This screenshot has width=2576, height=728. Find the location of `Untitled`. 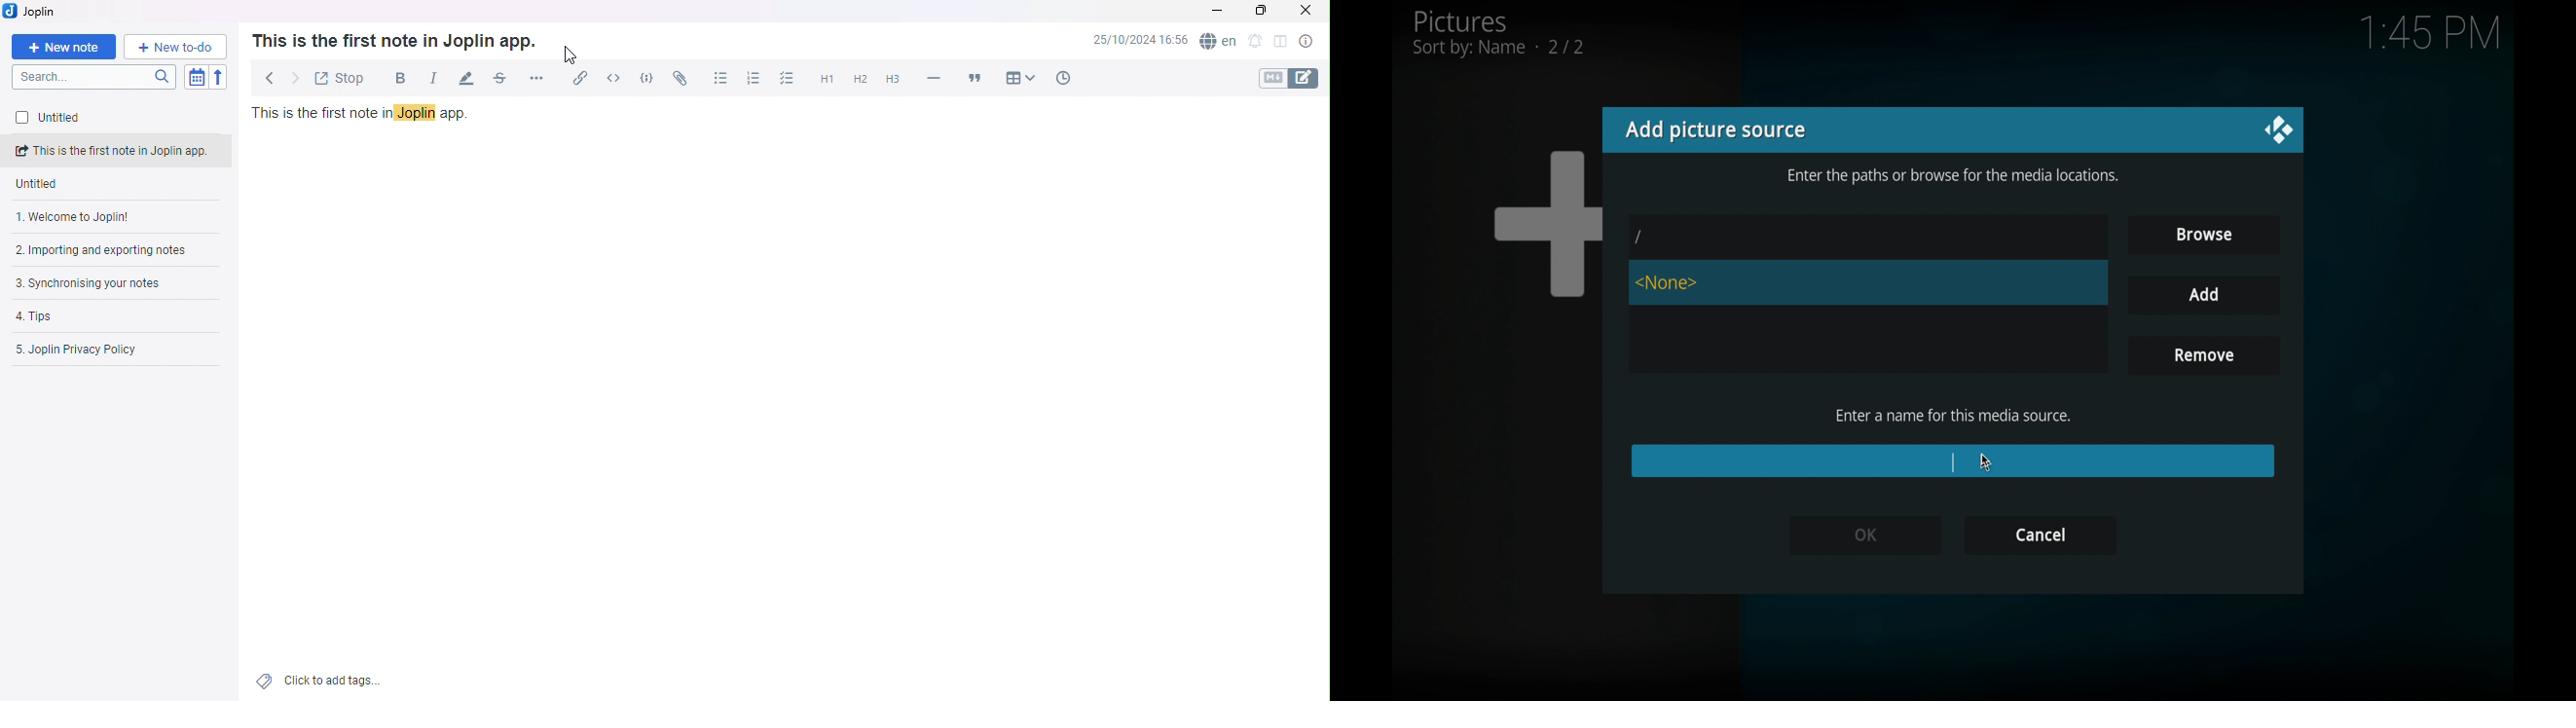

Untitled is located at coordinates (92, 119).